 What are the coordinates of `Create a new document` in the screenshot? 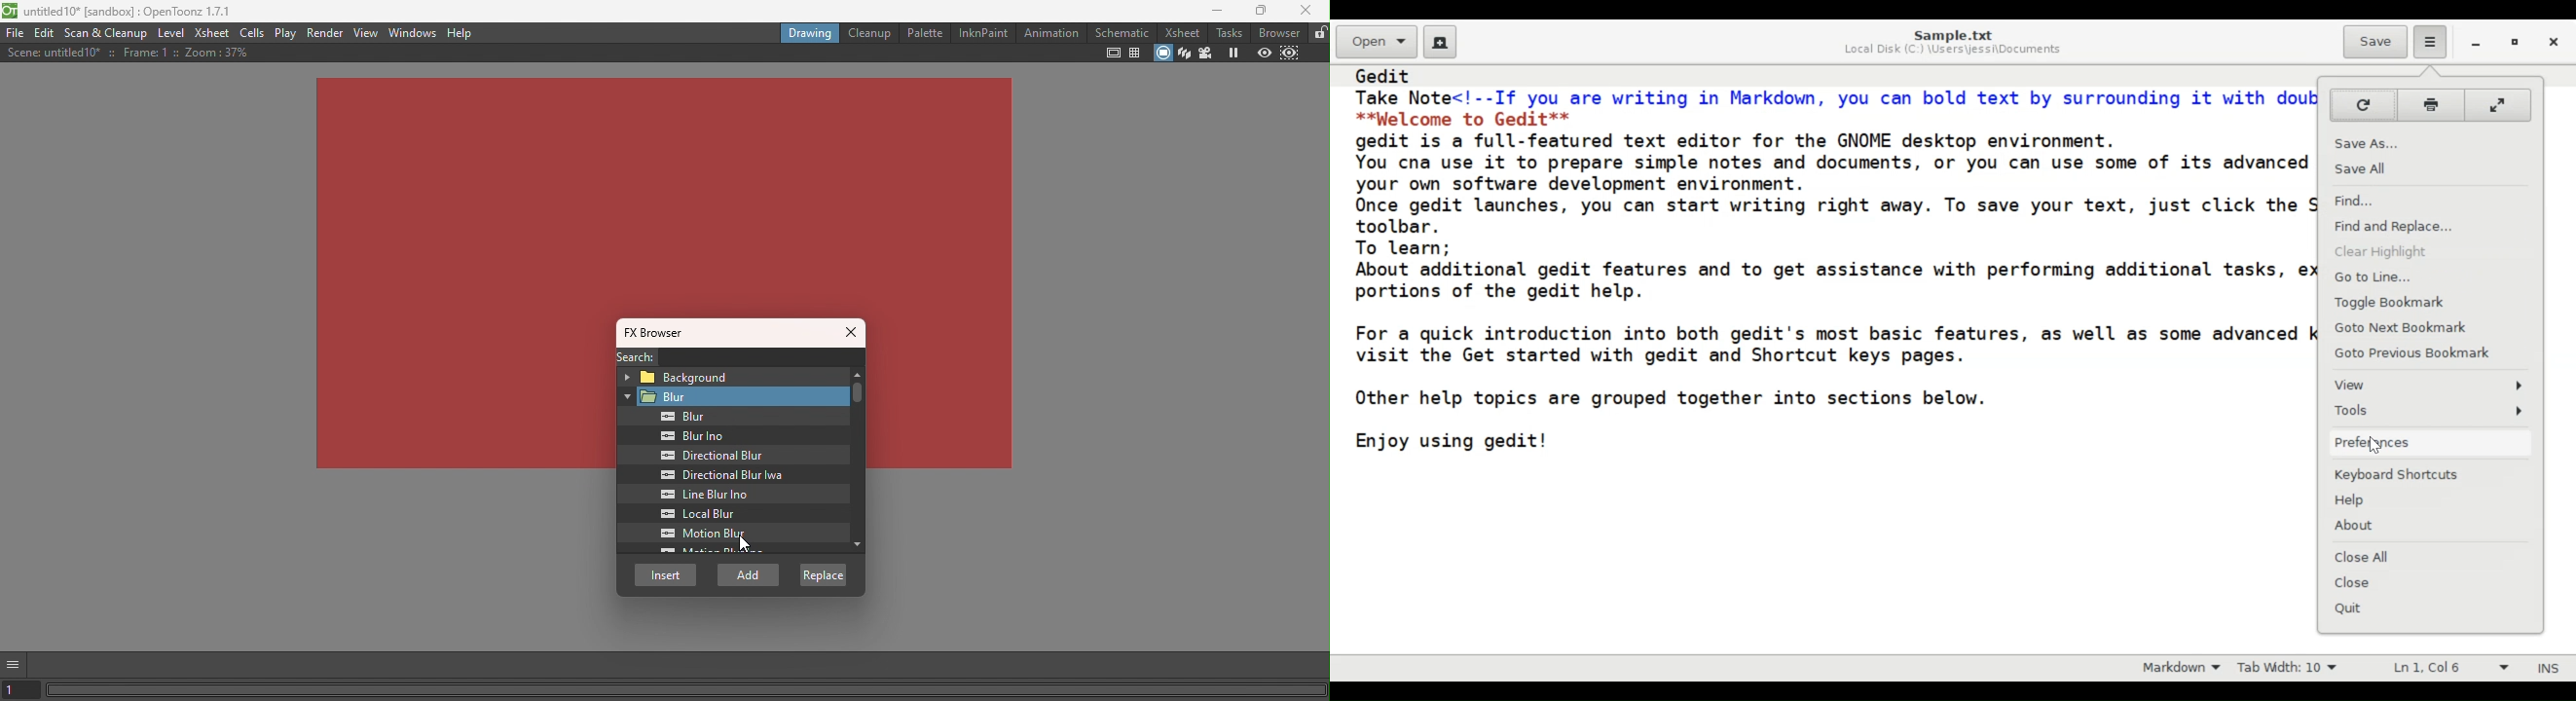 It's located at (1441, 41).